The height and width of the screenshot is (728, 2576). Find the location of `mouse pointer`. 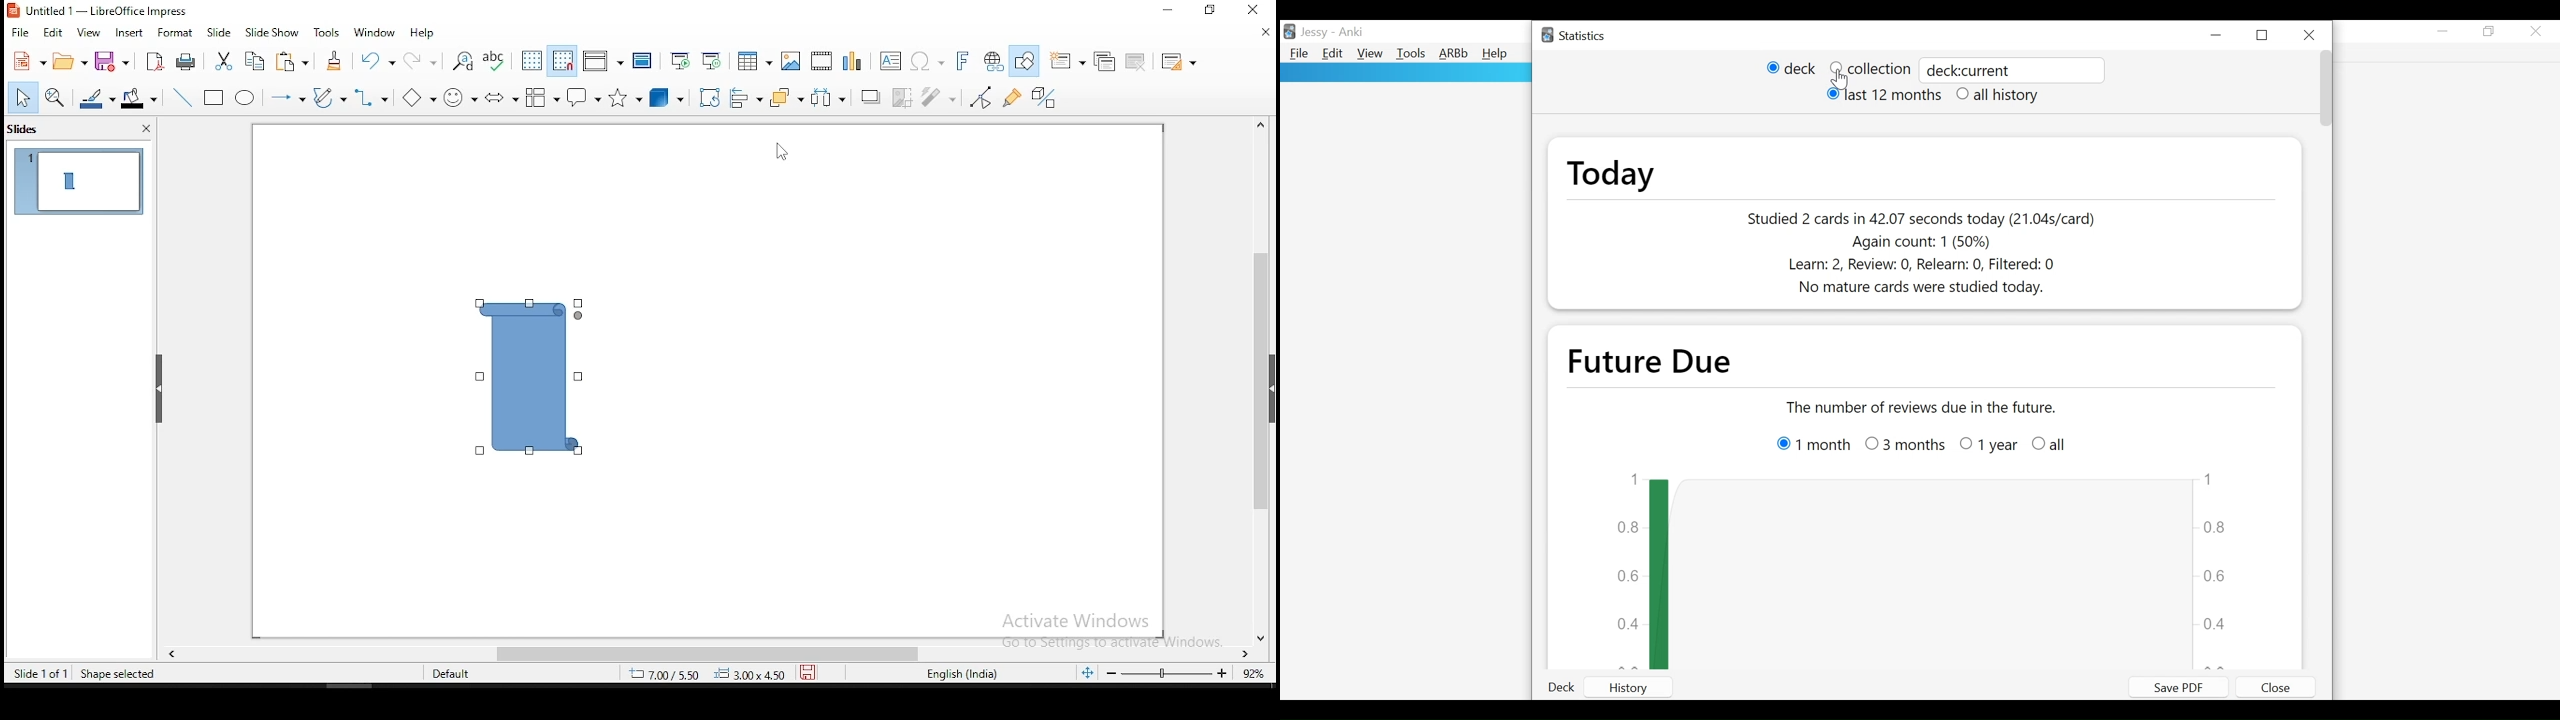

mouse pointer is located at coordinates (783, 156).